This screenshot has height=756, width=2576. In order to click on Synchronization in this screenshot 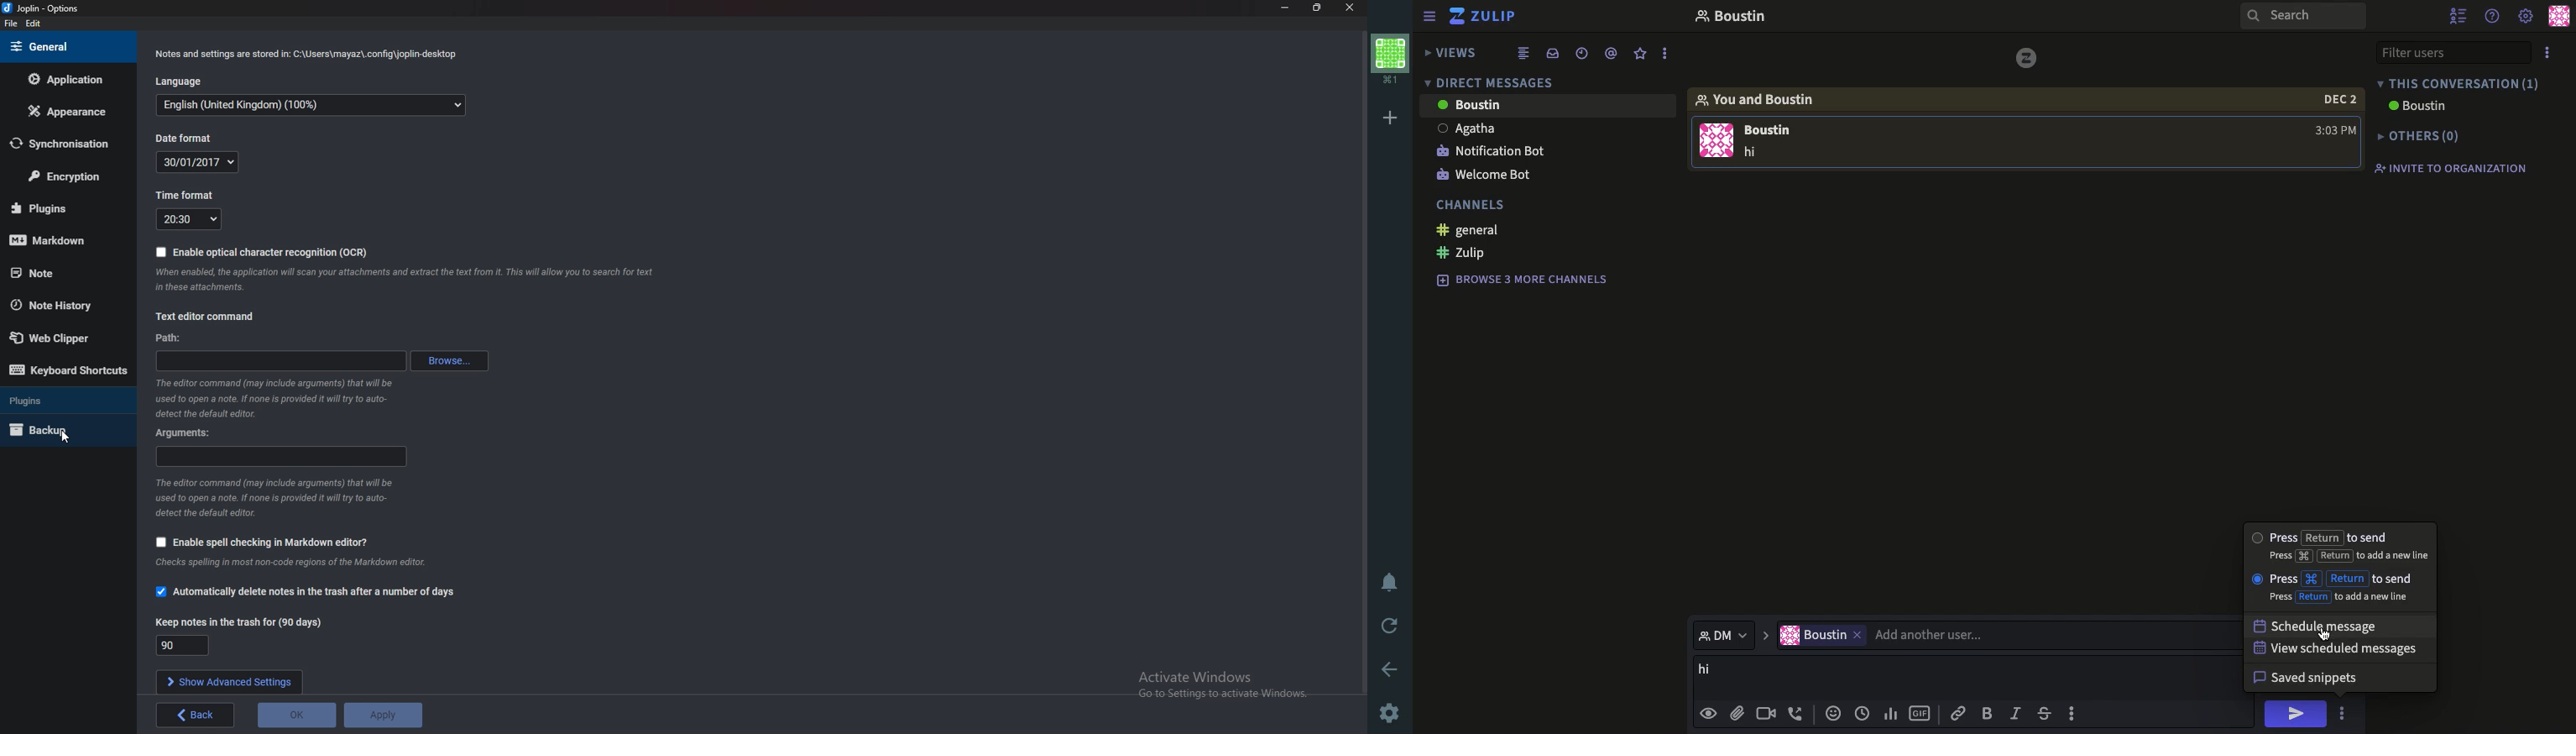, I will do `click(68, 145)`.